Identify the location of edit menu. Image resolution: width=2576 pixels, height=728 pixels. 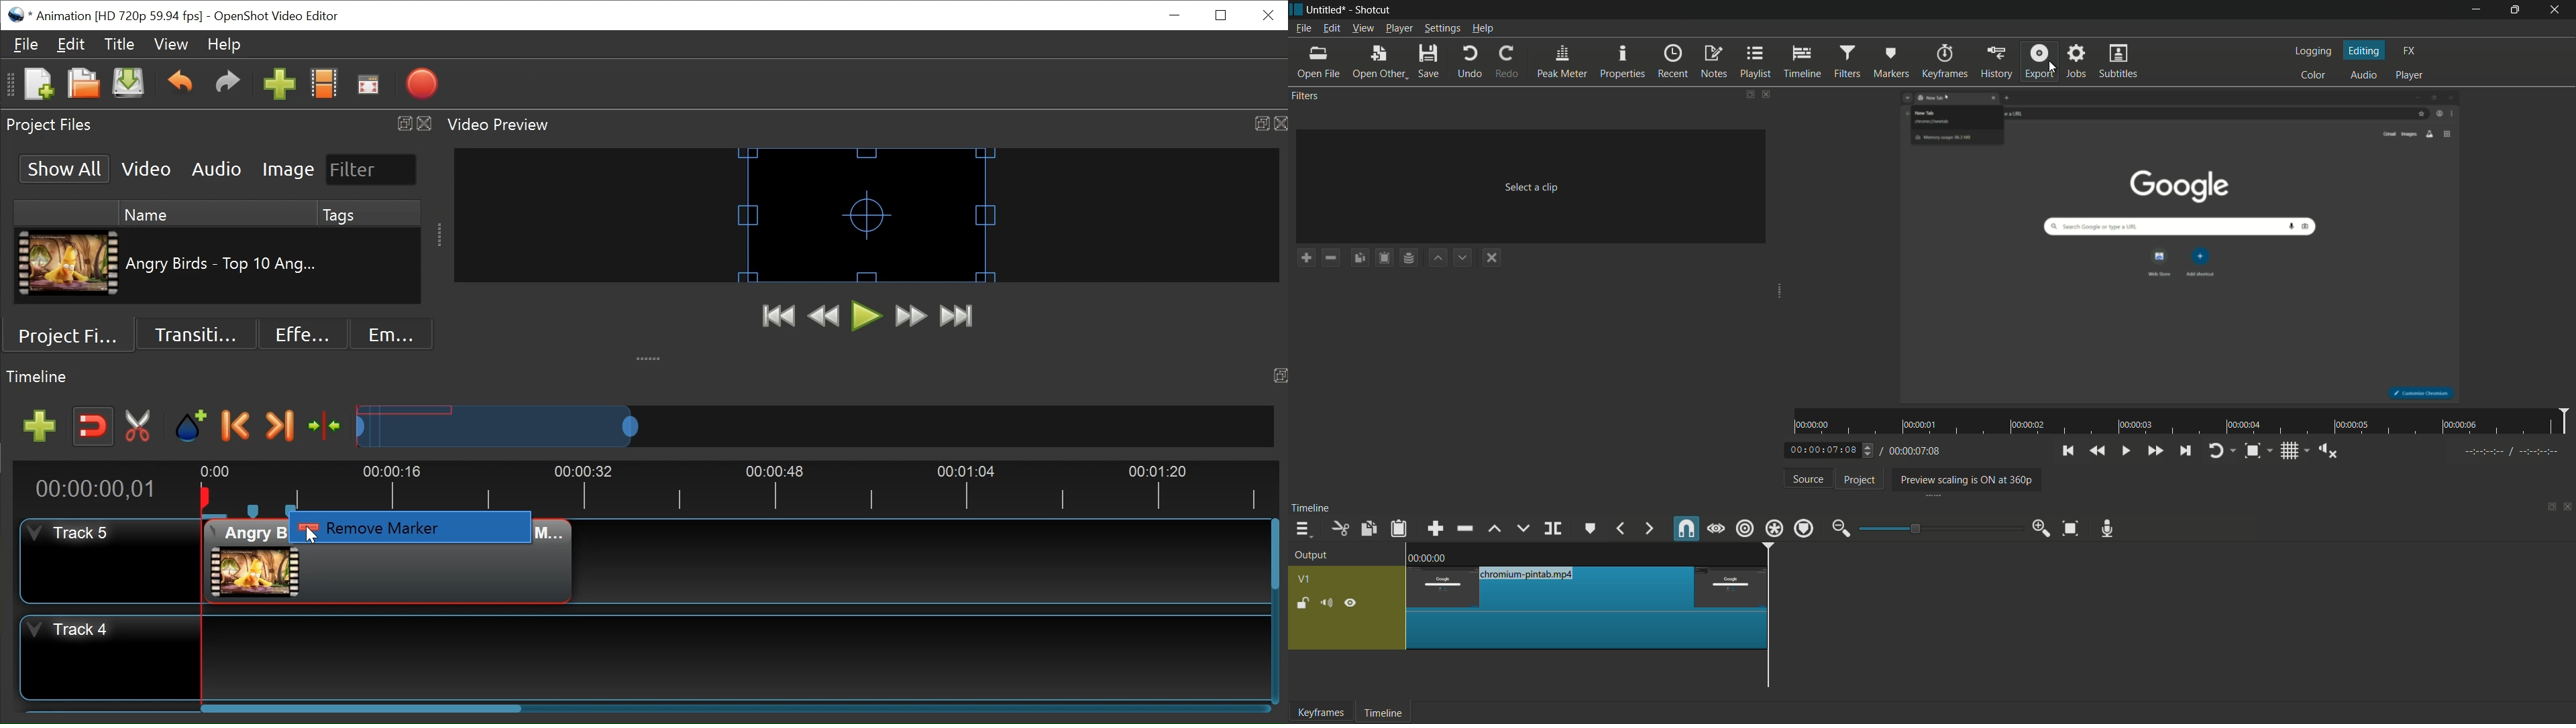
(1330, 28).